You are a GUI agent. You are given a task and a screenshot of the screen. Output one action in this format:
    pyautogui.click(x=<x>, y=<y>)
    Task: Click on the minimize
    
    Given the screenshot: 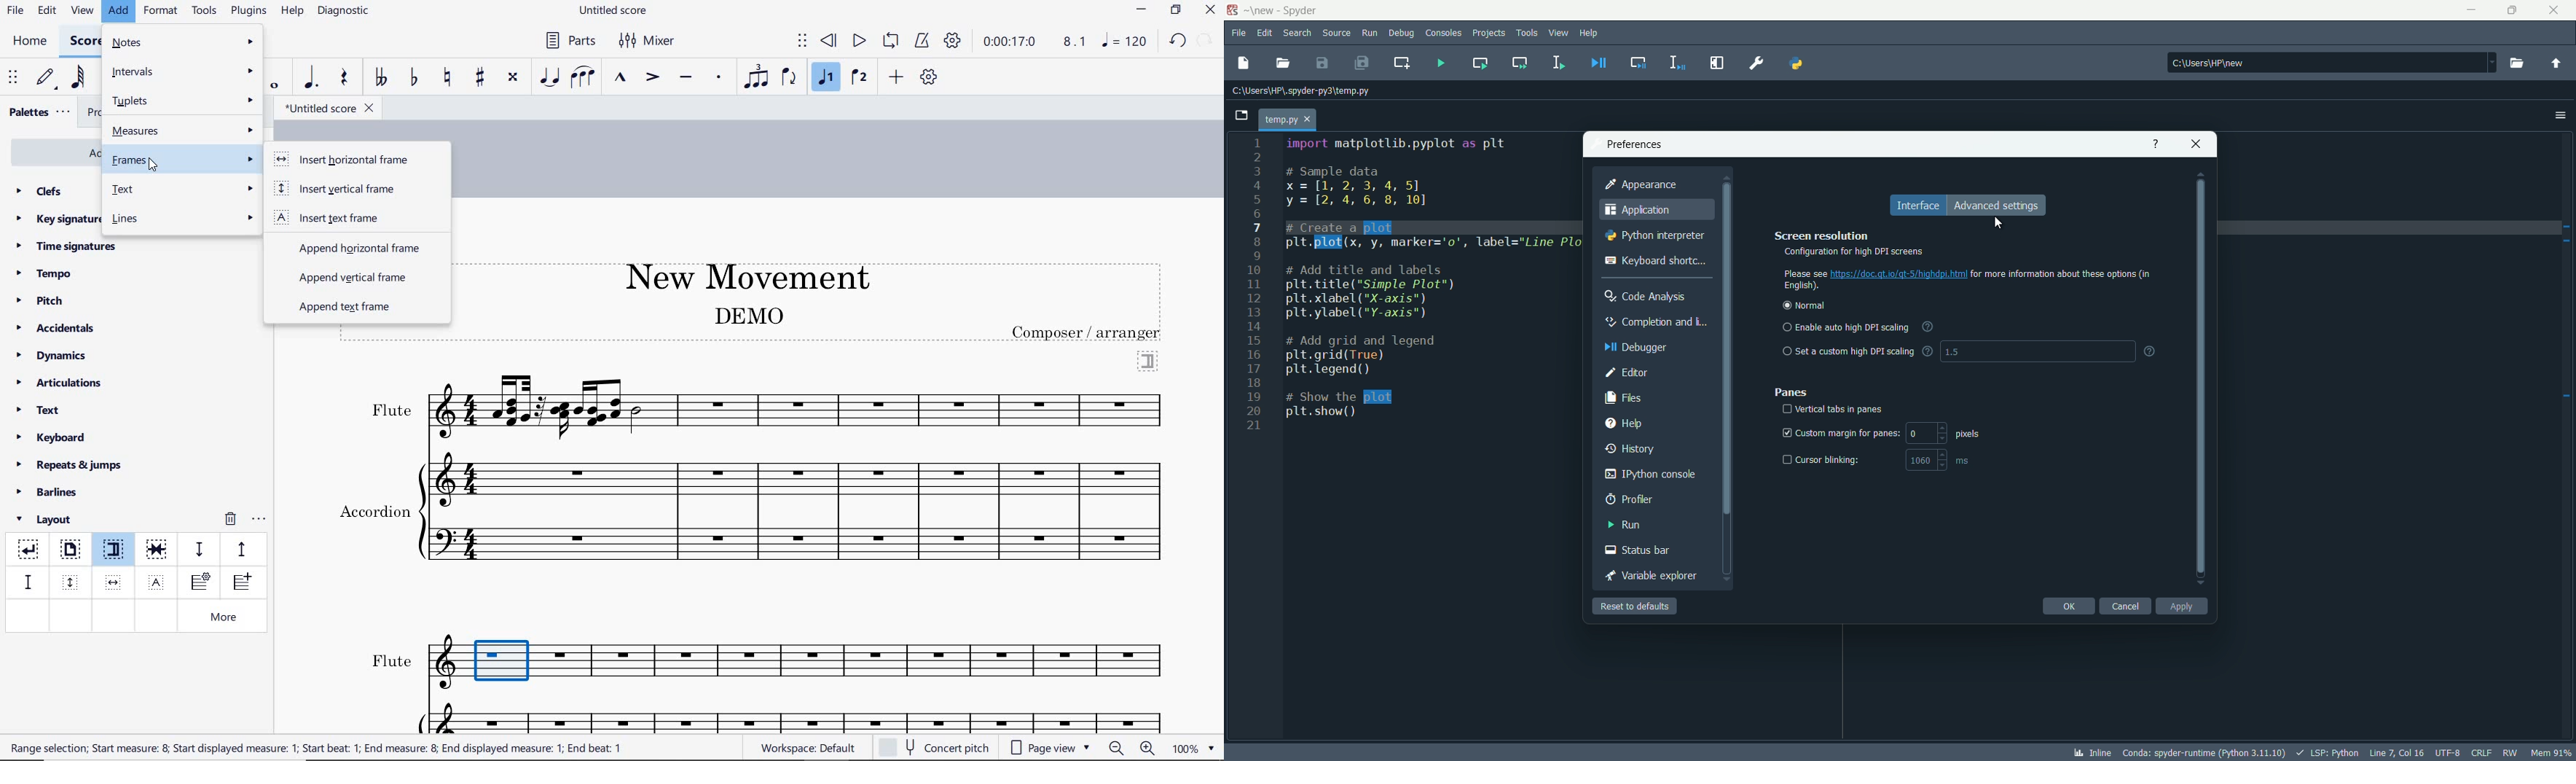 What is the action you would take?
    pyautogui.click(x=2473, y=11)
    